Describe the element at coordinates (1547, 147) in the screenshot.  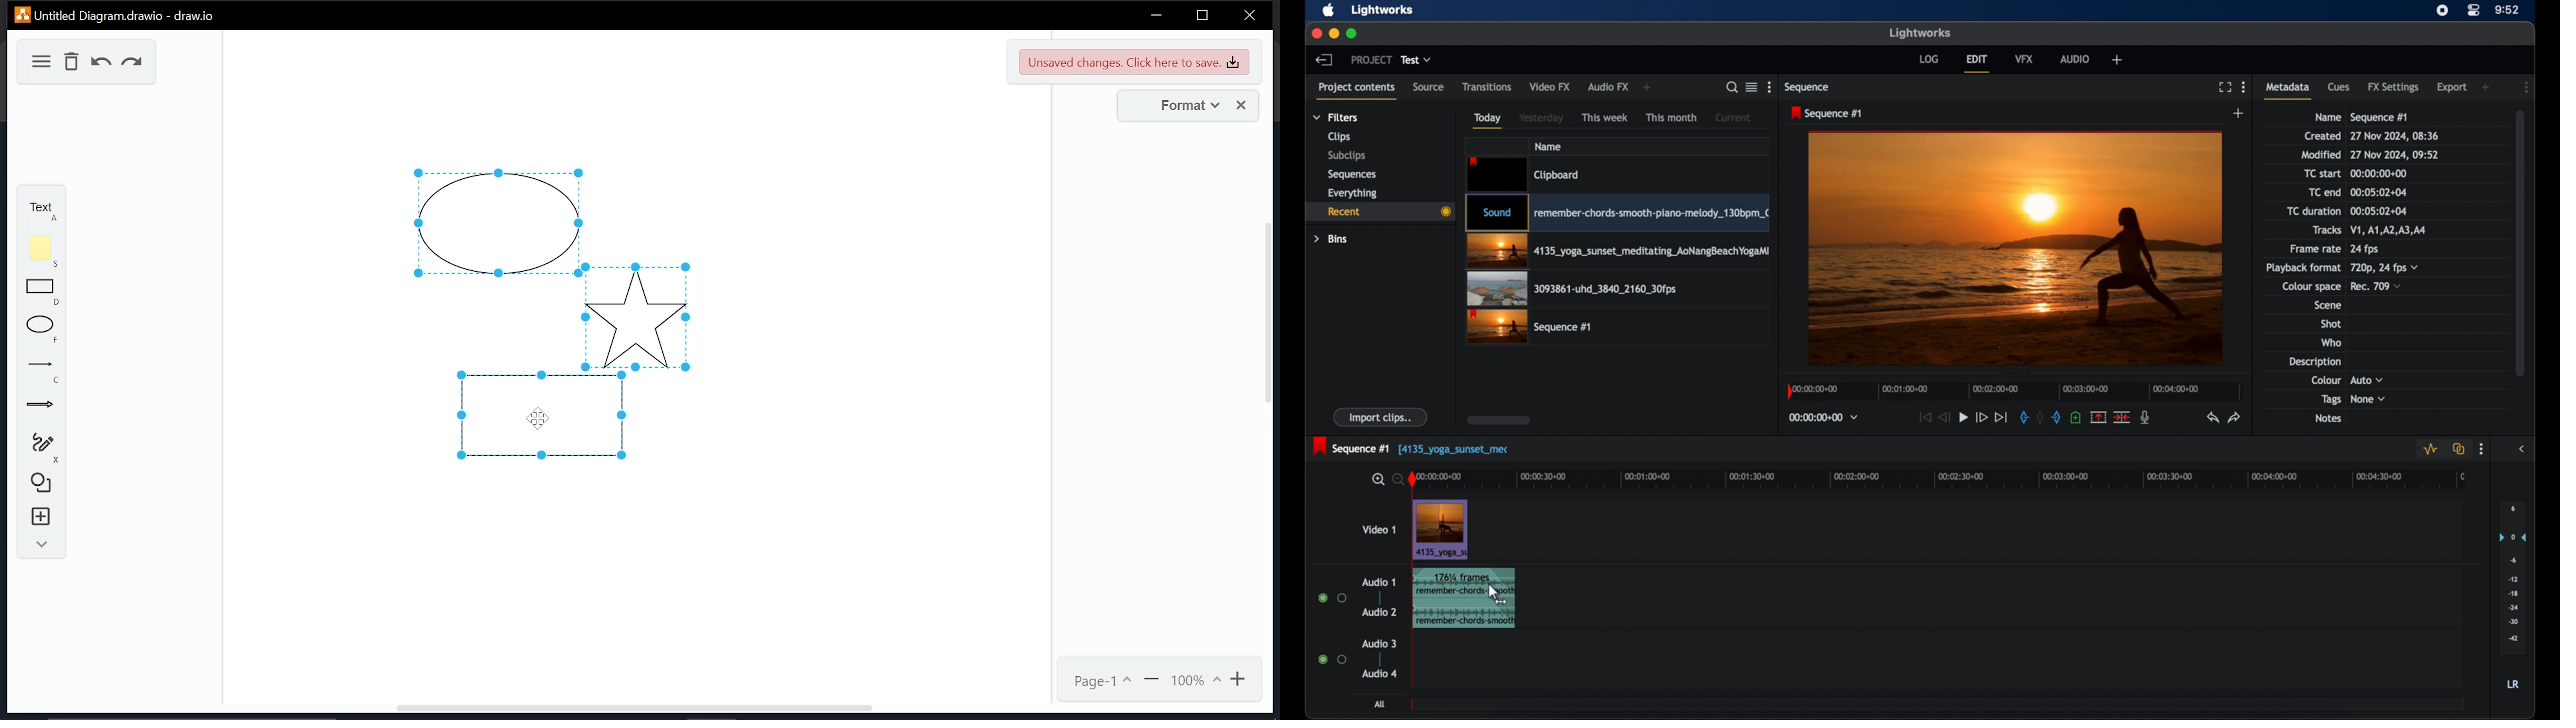
I see `name` at that location.